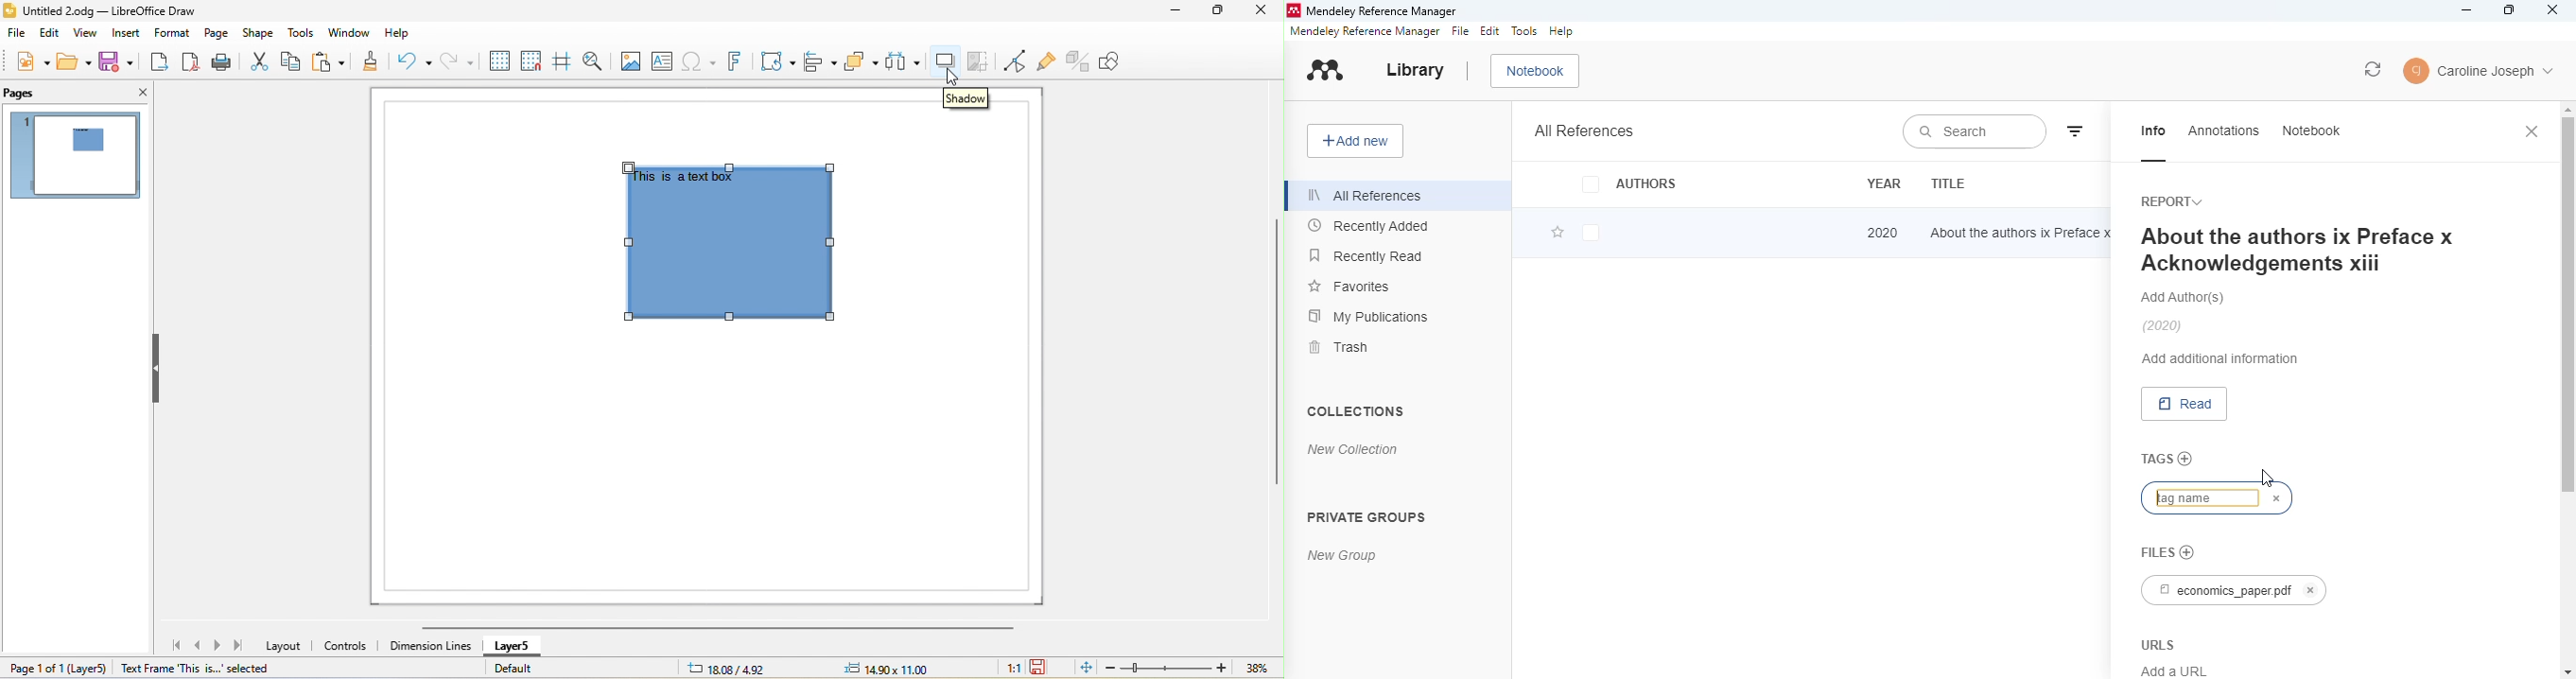  Describe the element at coordinates (635, 60) in the screenshot. I see `image` at that location.